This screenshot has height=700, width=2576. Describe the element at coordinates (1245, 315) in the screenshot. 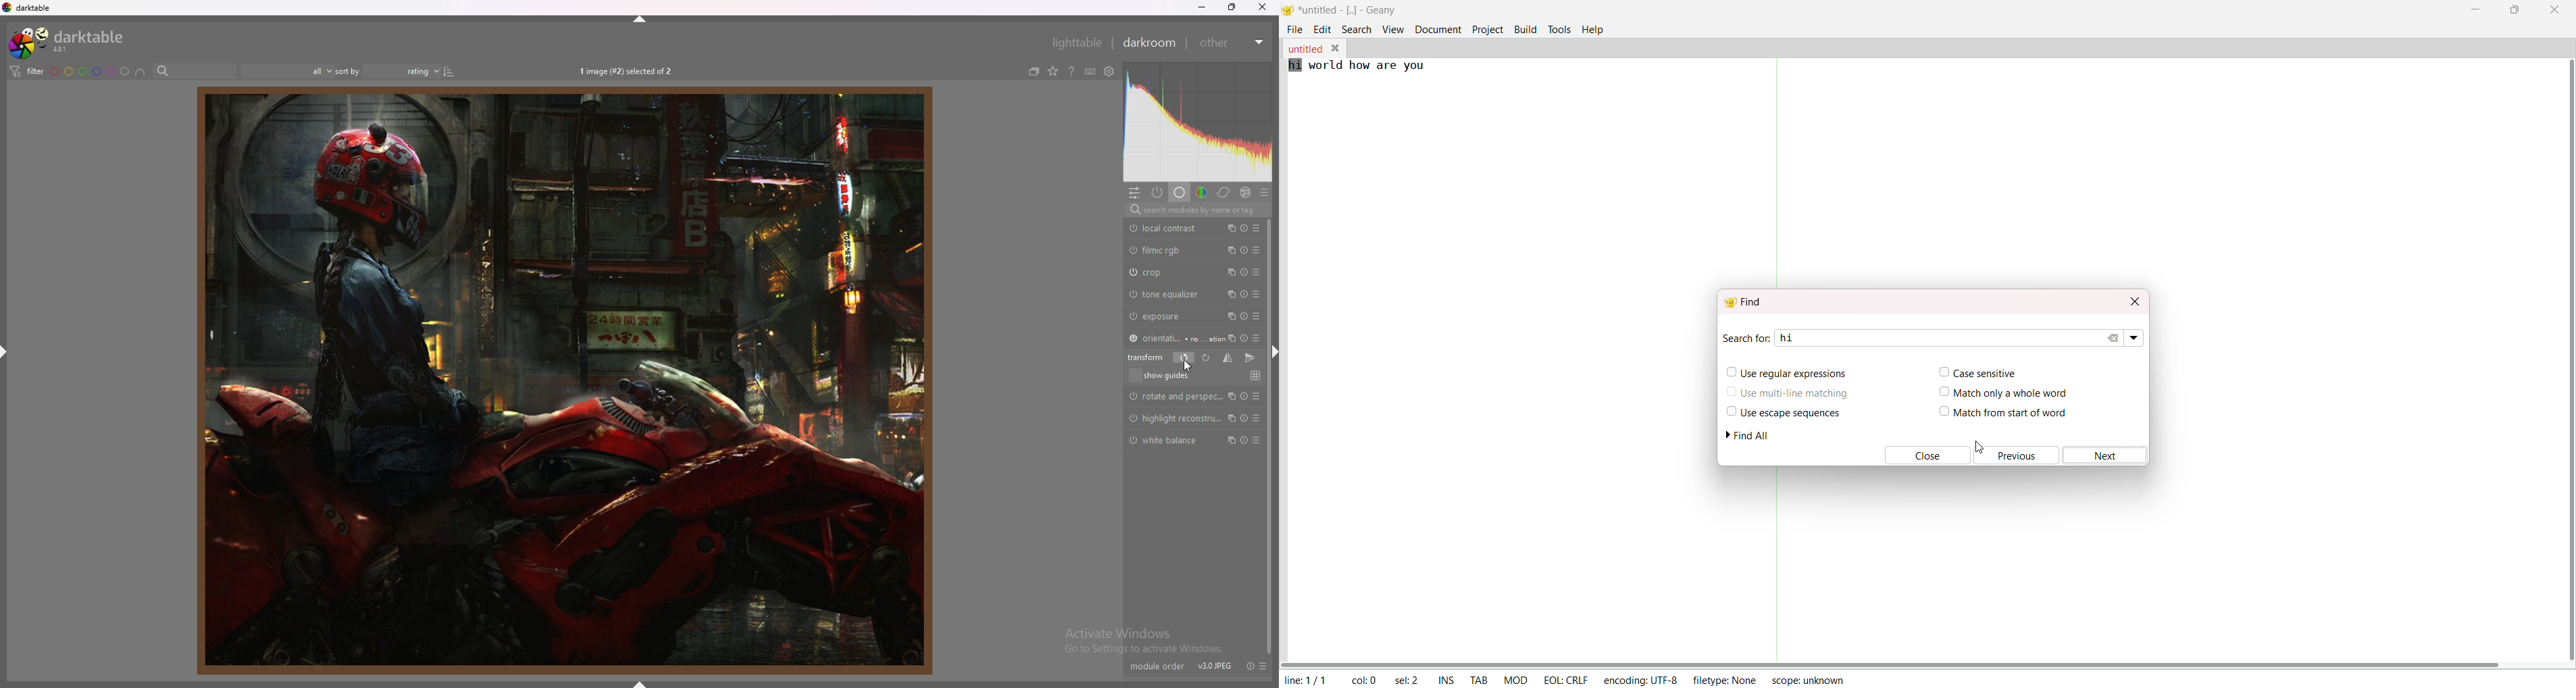

I see `reset` at that location.